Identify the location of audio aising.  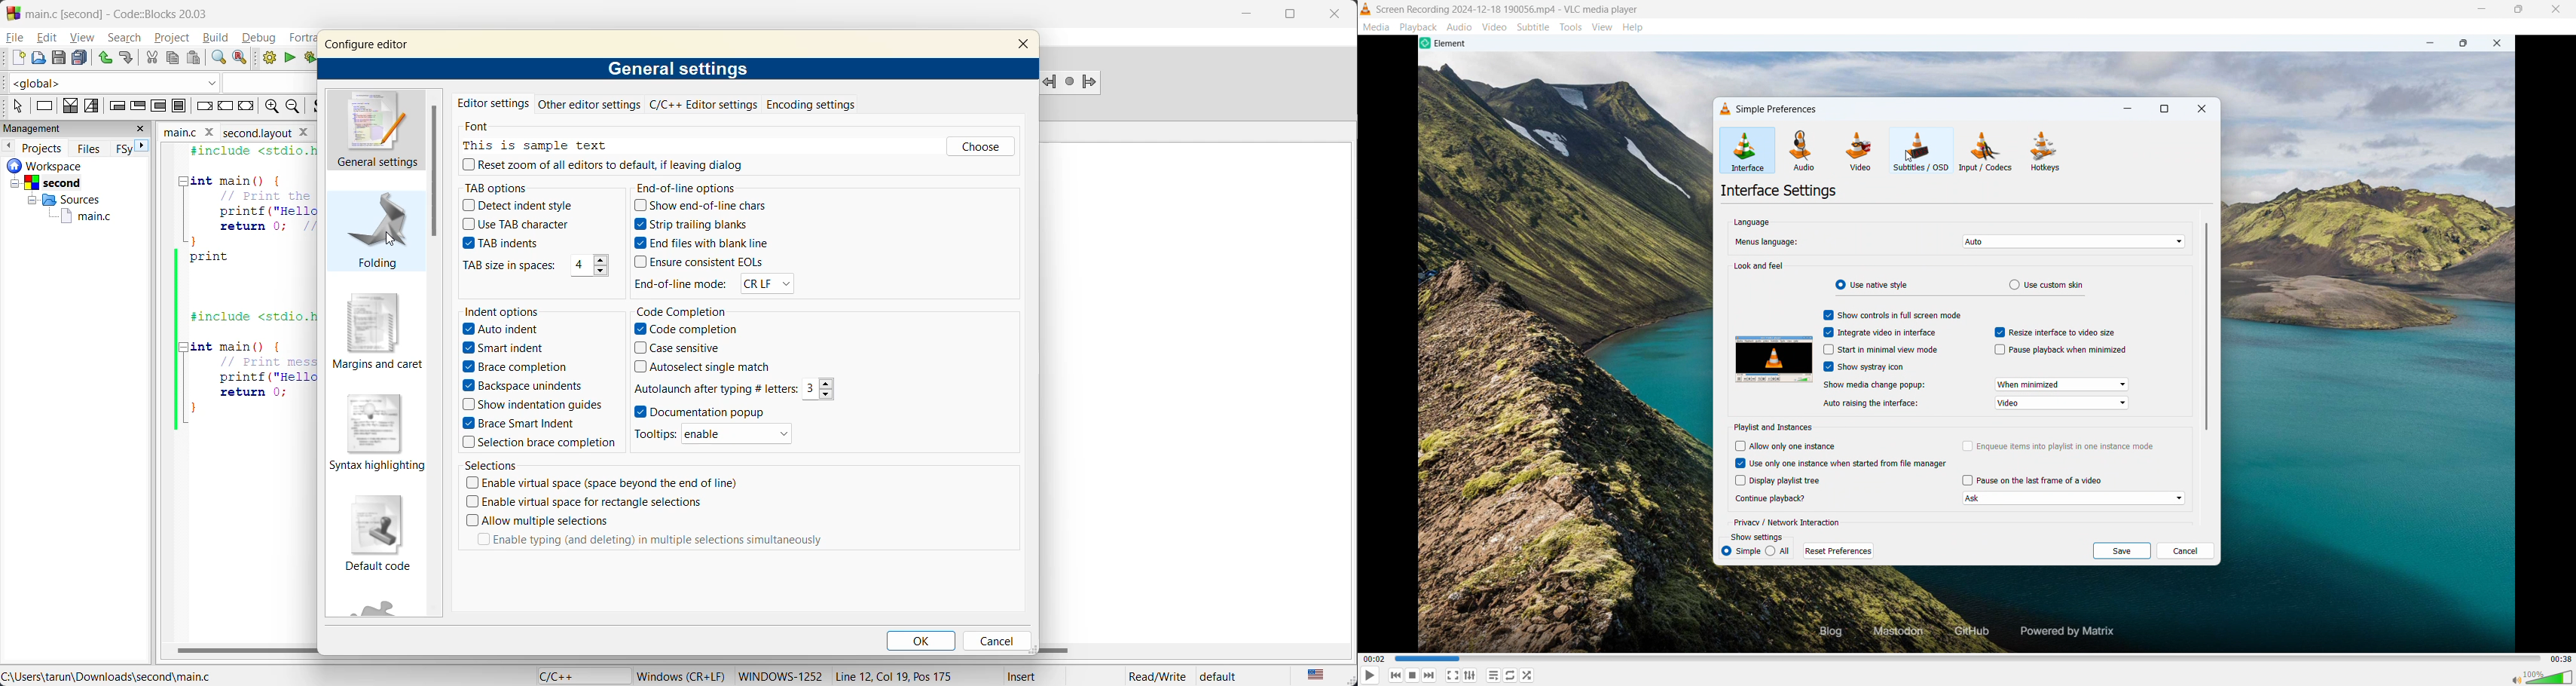
(1869, 404).